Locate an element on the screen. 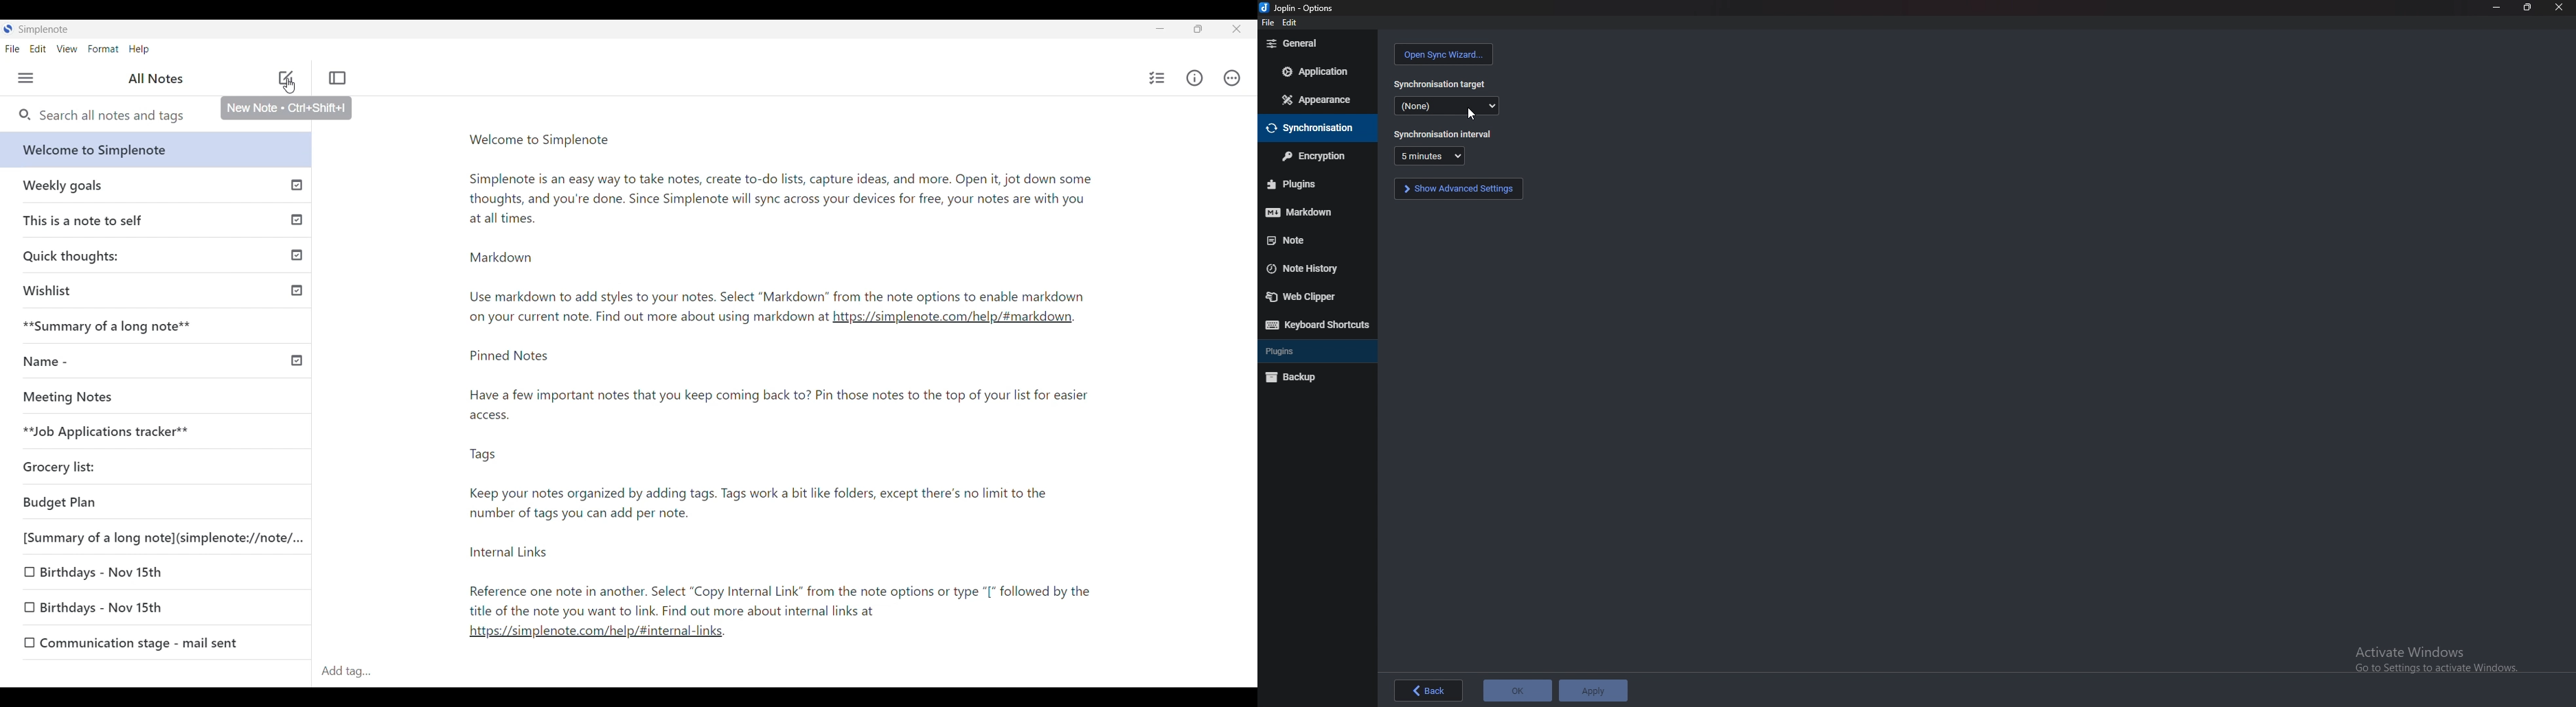 This screenshot has width=2576, height=728. application is located at coordinates (1318, 70).